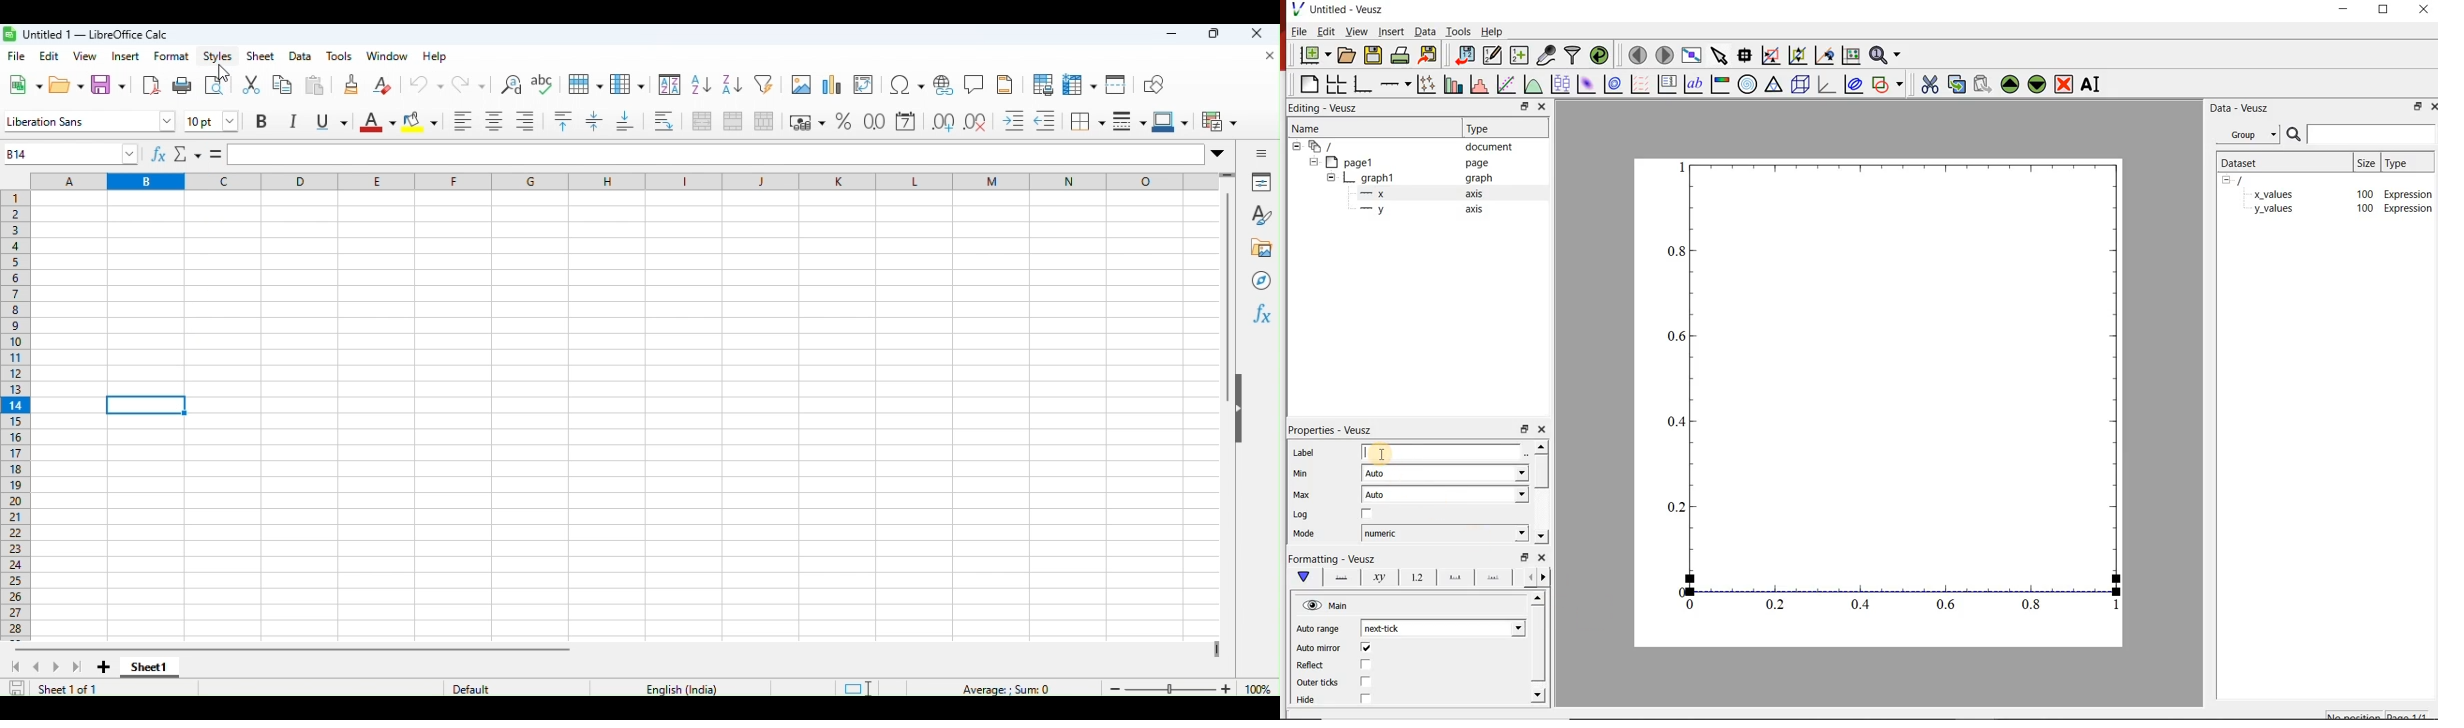 The image size is (2464, 728). I want to click on Close, so click(1257, 35).